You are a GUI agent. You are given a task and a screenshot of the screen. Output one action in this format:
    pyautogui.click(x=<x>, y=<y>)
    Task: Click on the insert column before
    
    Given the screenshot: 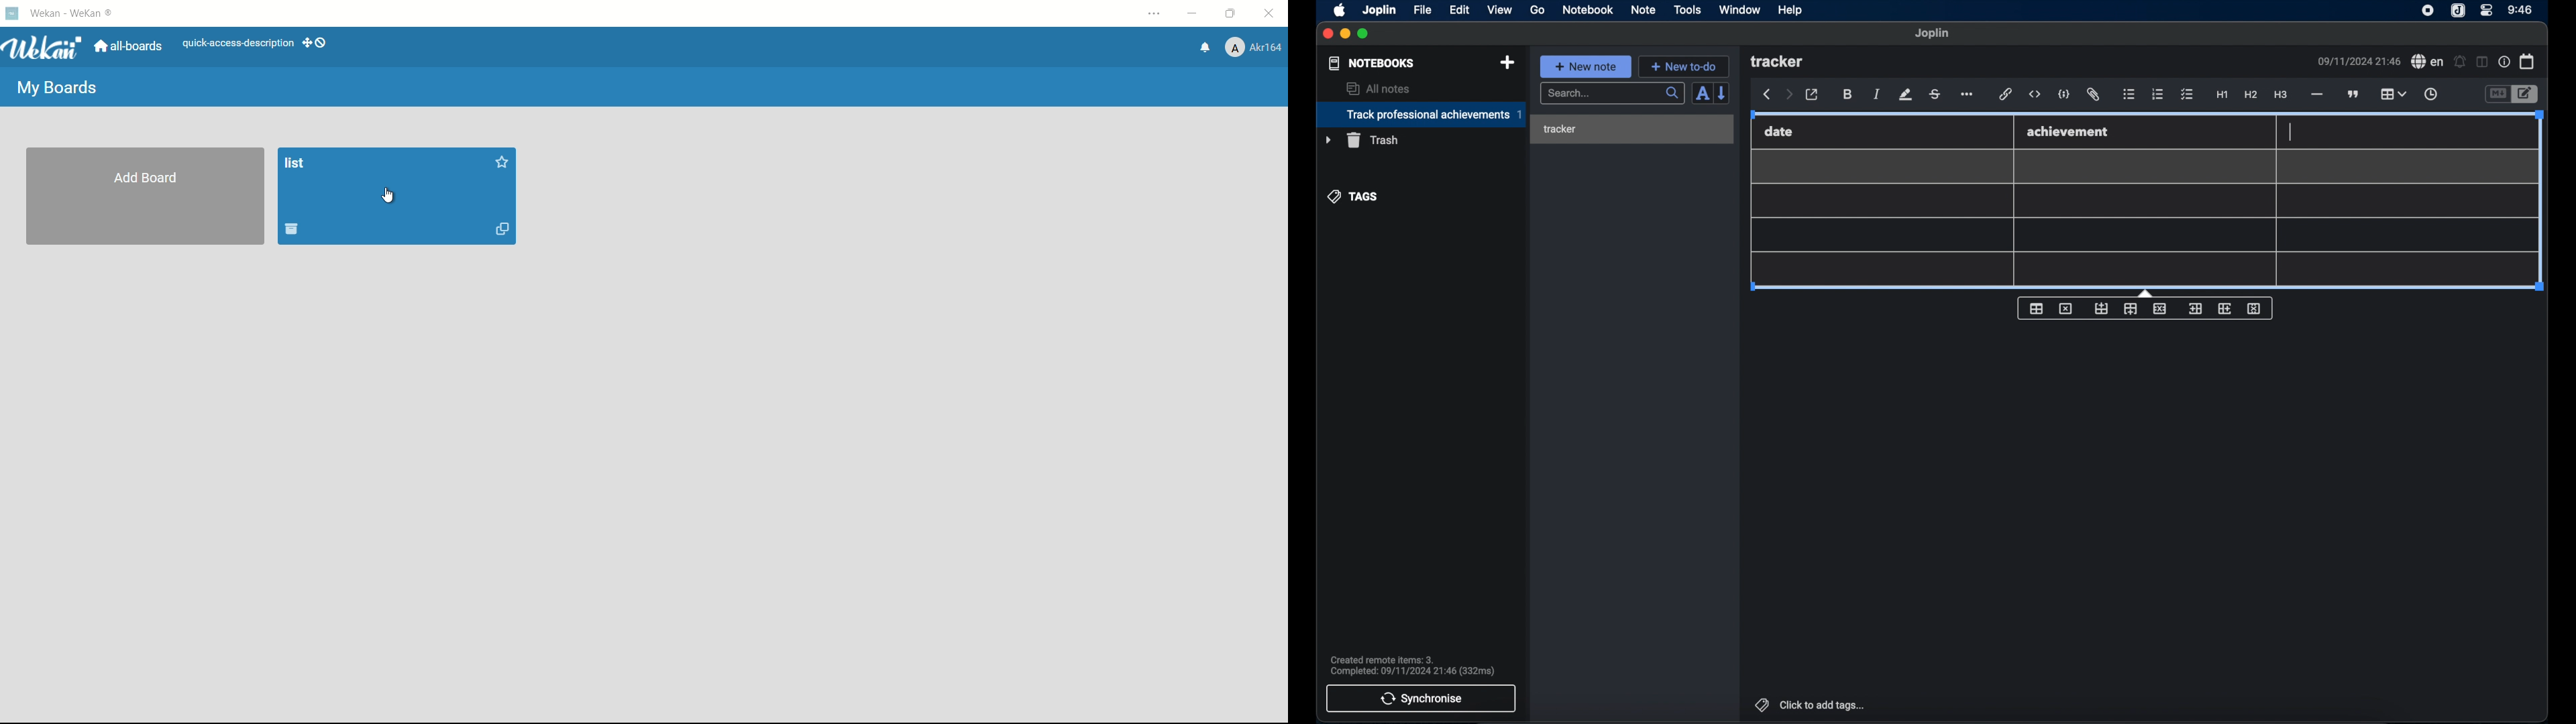 What is the action you would take?
    pyautogui.click(x=2194, y=308)
    